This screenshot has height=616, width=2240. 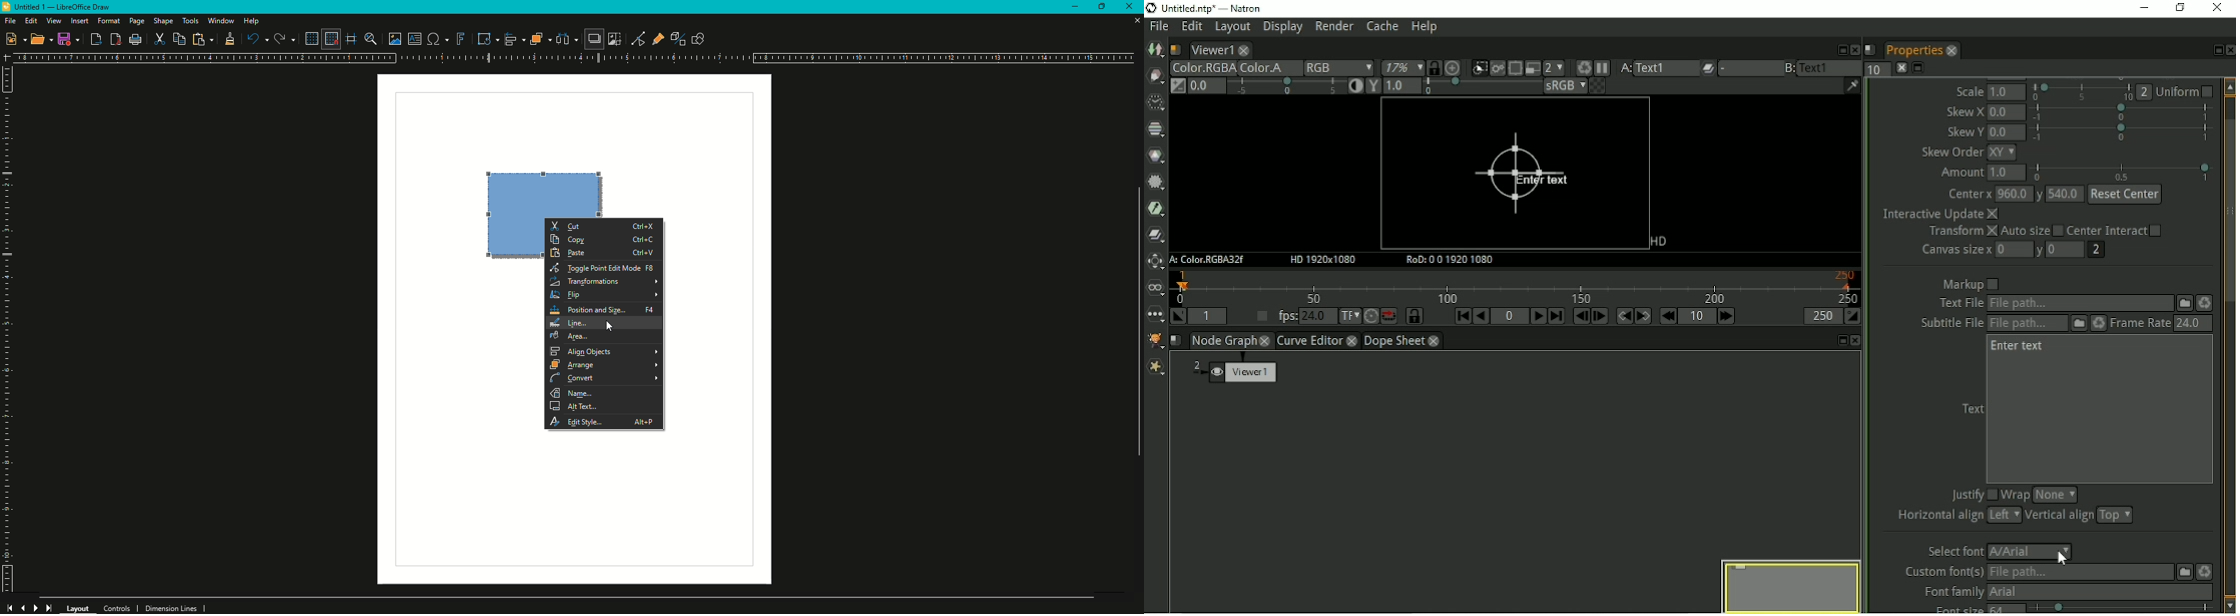 I want to click on Crop Image, so click(x=615, y=39).